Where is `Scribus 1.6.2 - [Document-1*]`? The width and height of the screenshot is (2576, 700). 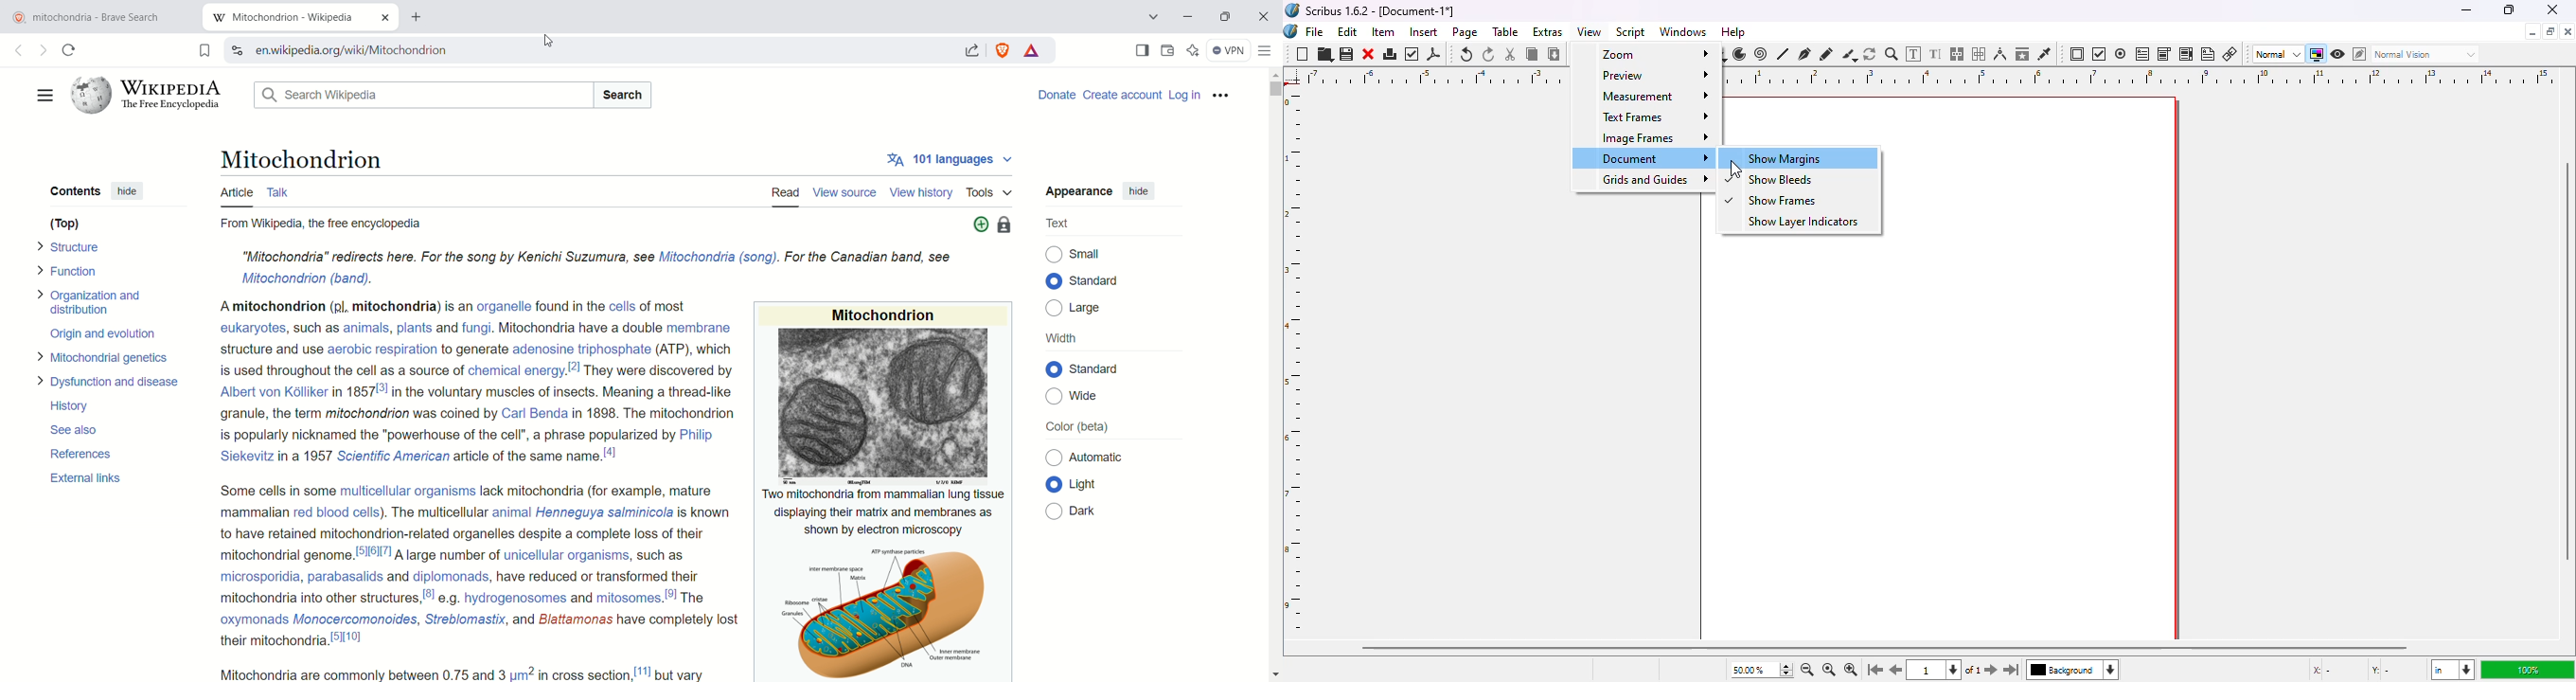
Scribus 1.6.2 - [Document-1*] is located at coordinates (1381, 10).